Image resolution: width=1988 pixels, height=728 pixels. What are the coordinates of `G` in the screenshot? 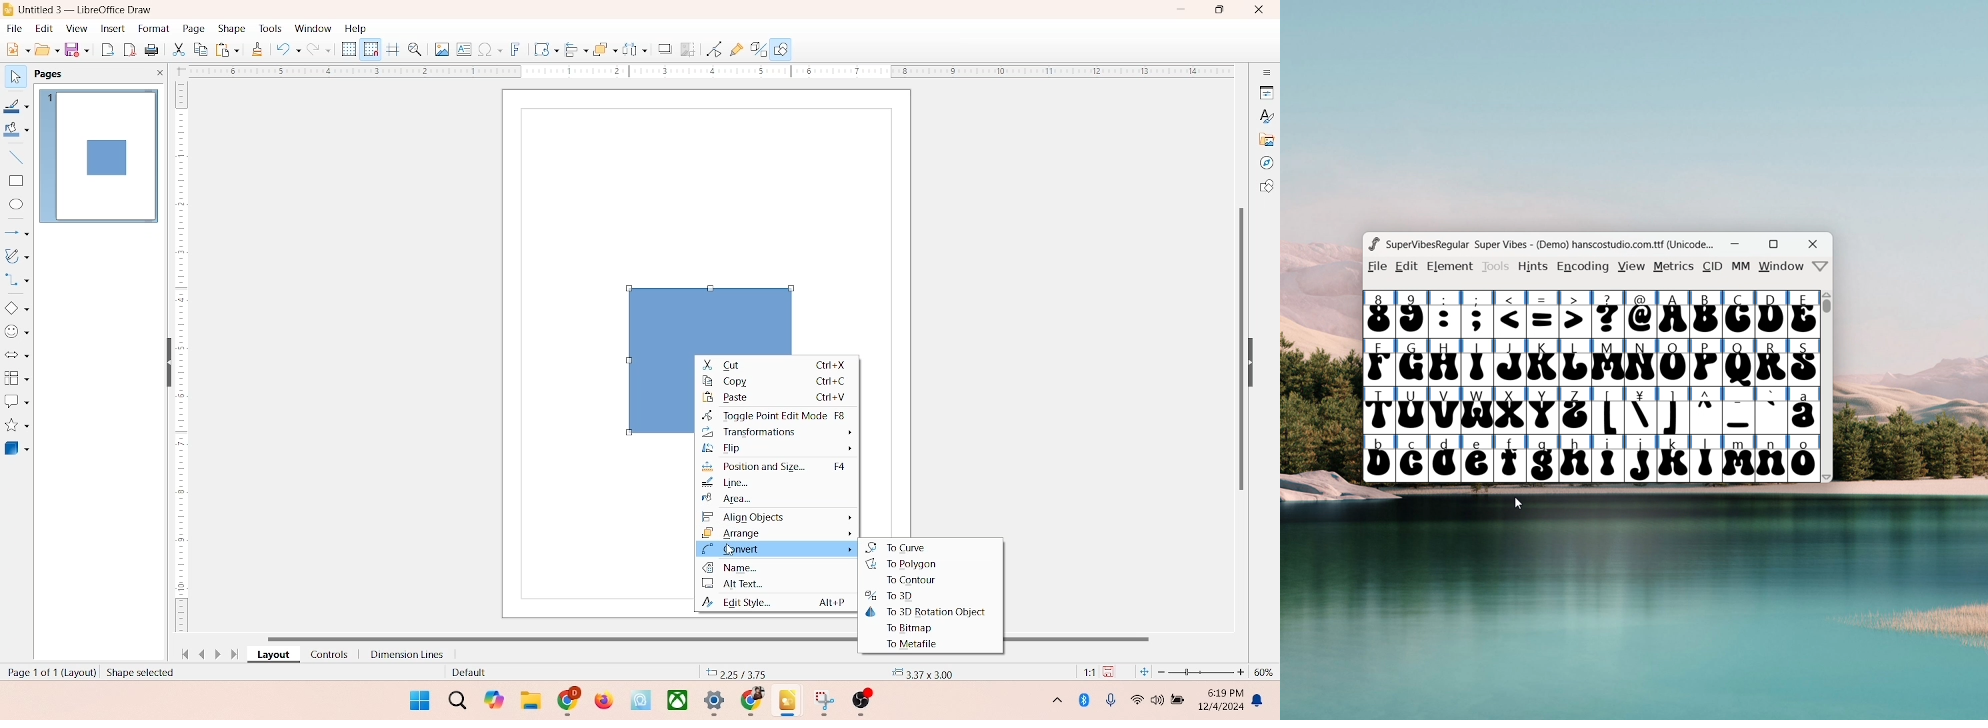 It's located at (1412, 363).